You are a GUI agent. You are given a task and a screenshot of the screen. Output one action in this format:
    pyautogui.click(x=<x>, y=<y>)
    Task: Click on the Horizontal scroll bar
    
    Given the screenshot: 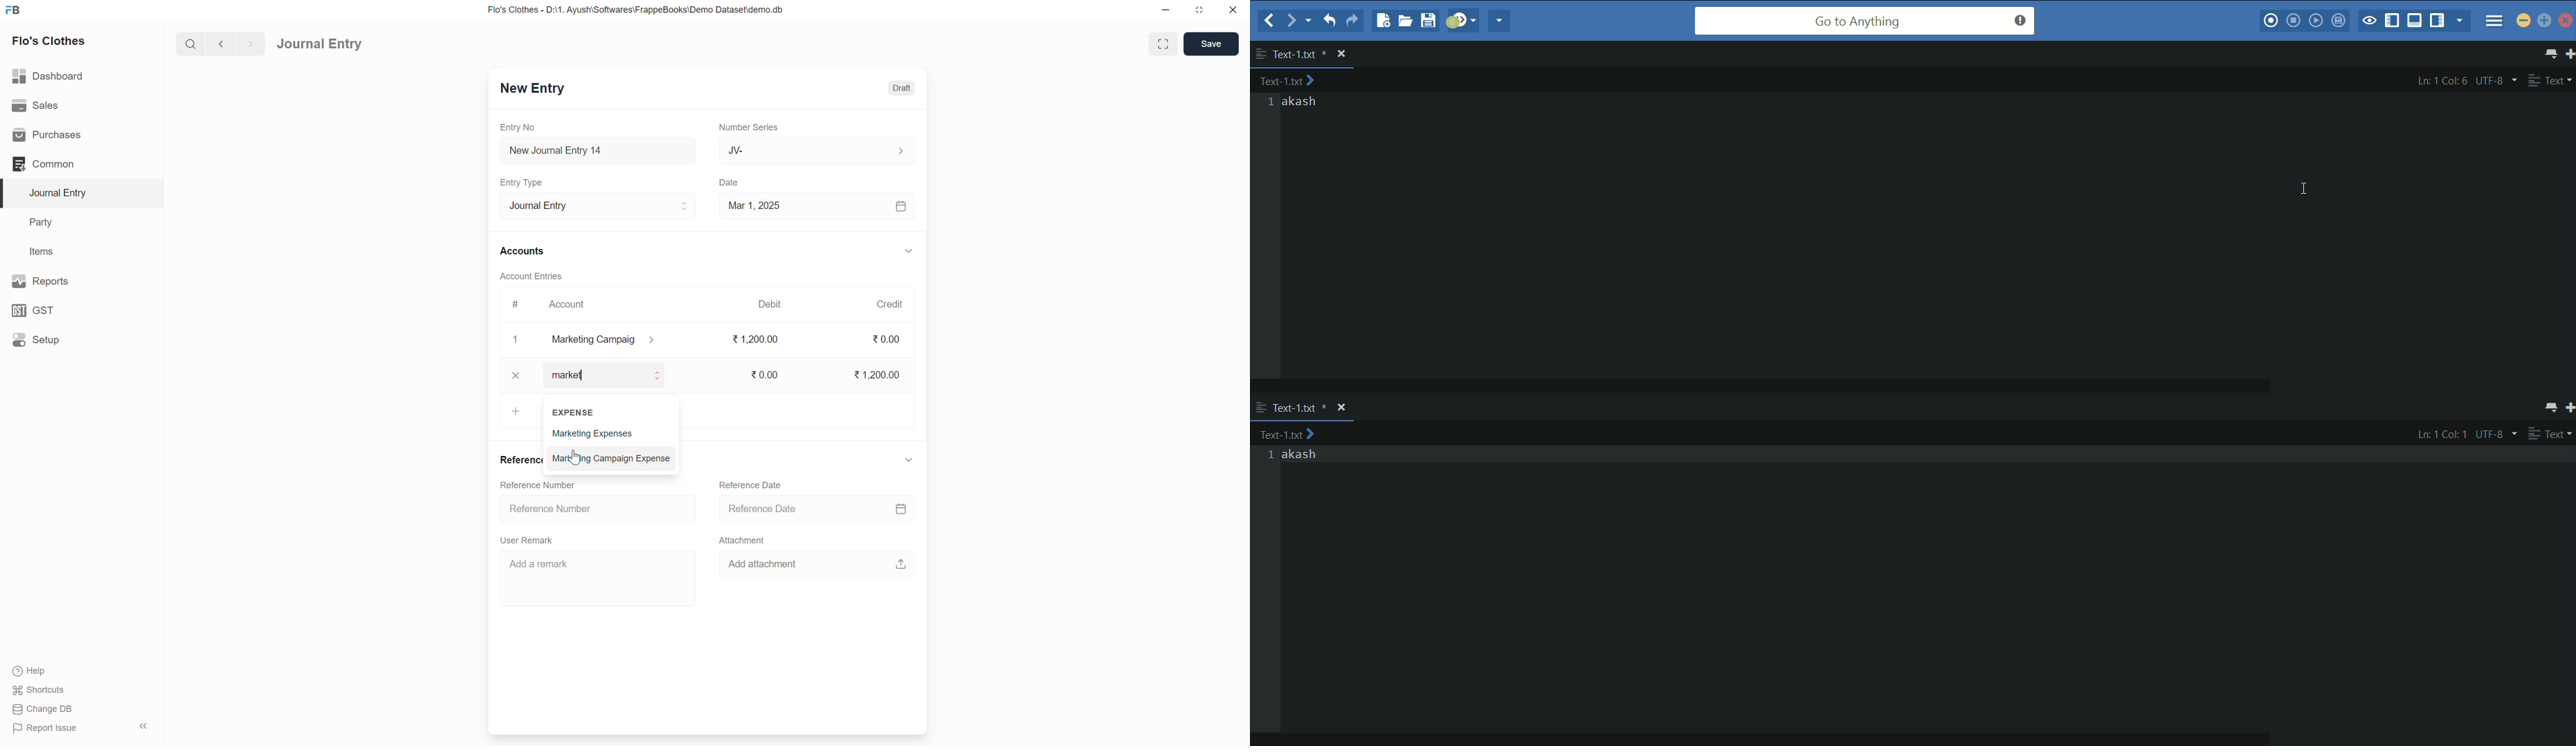 What is the action you would take?
    pyautogui.click(x=1725, y=389)
    